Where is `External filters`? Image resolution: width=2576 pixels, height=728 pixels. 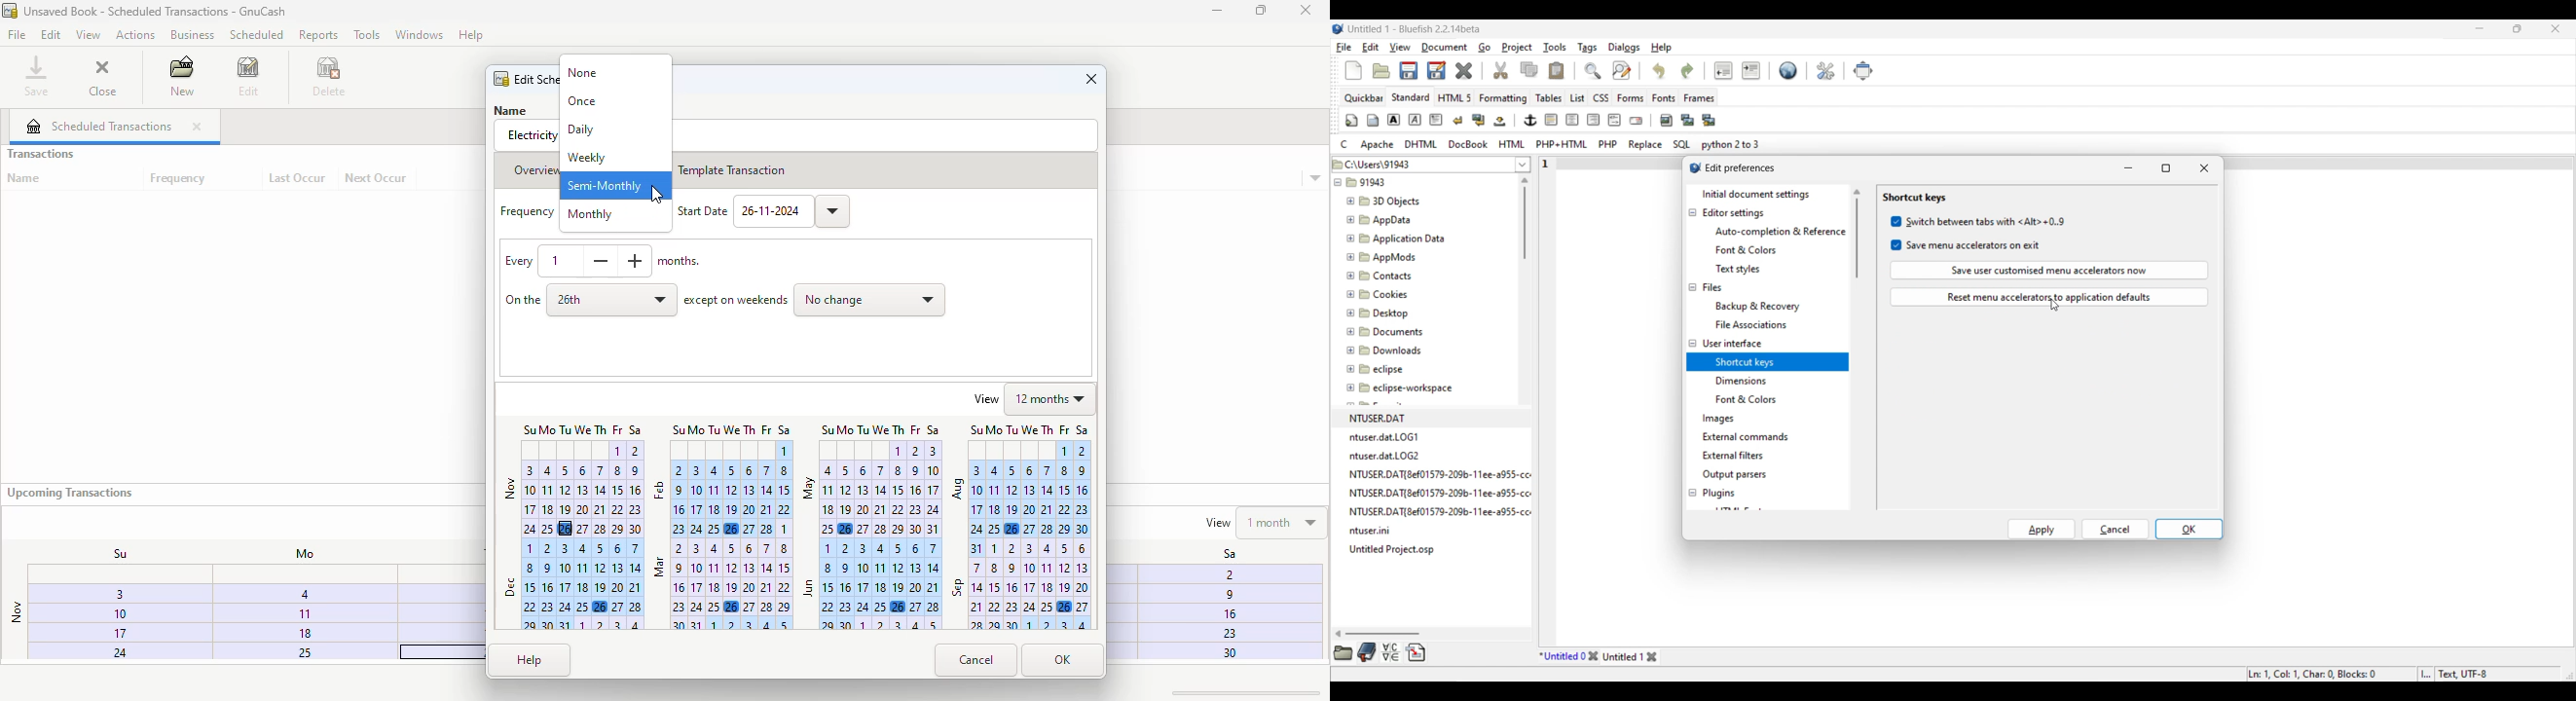 External filters is located at coordinates (1733, 456).